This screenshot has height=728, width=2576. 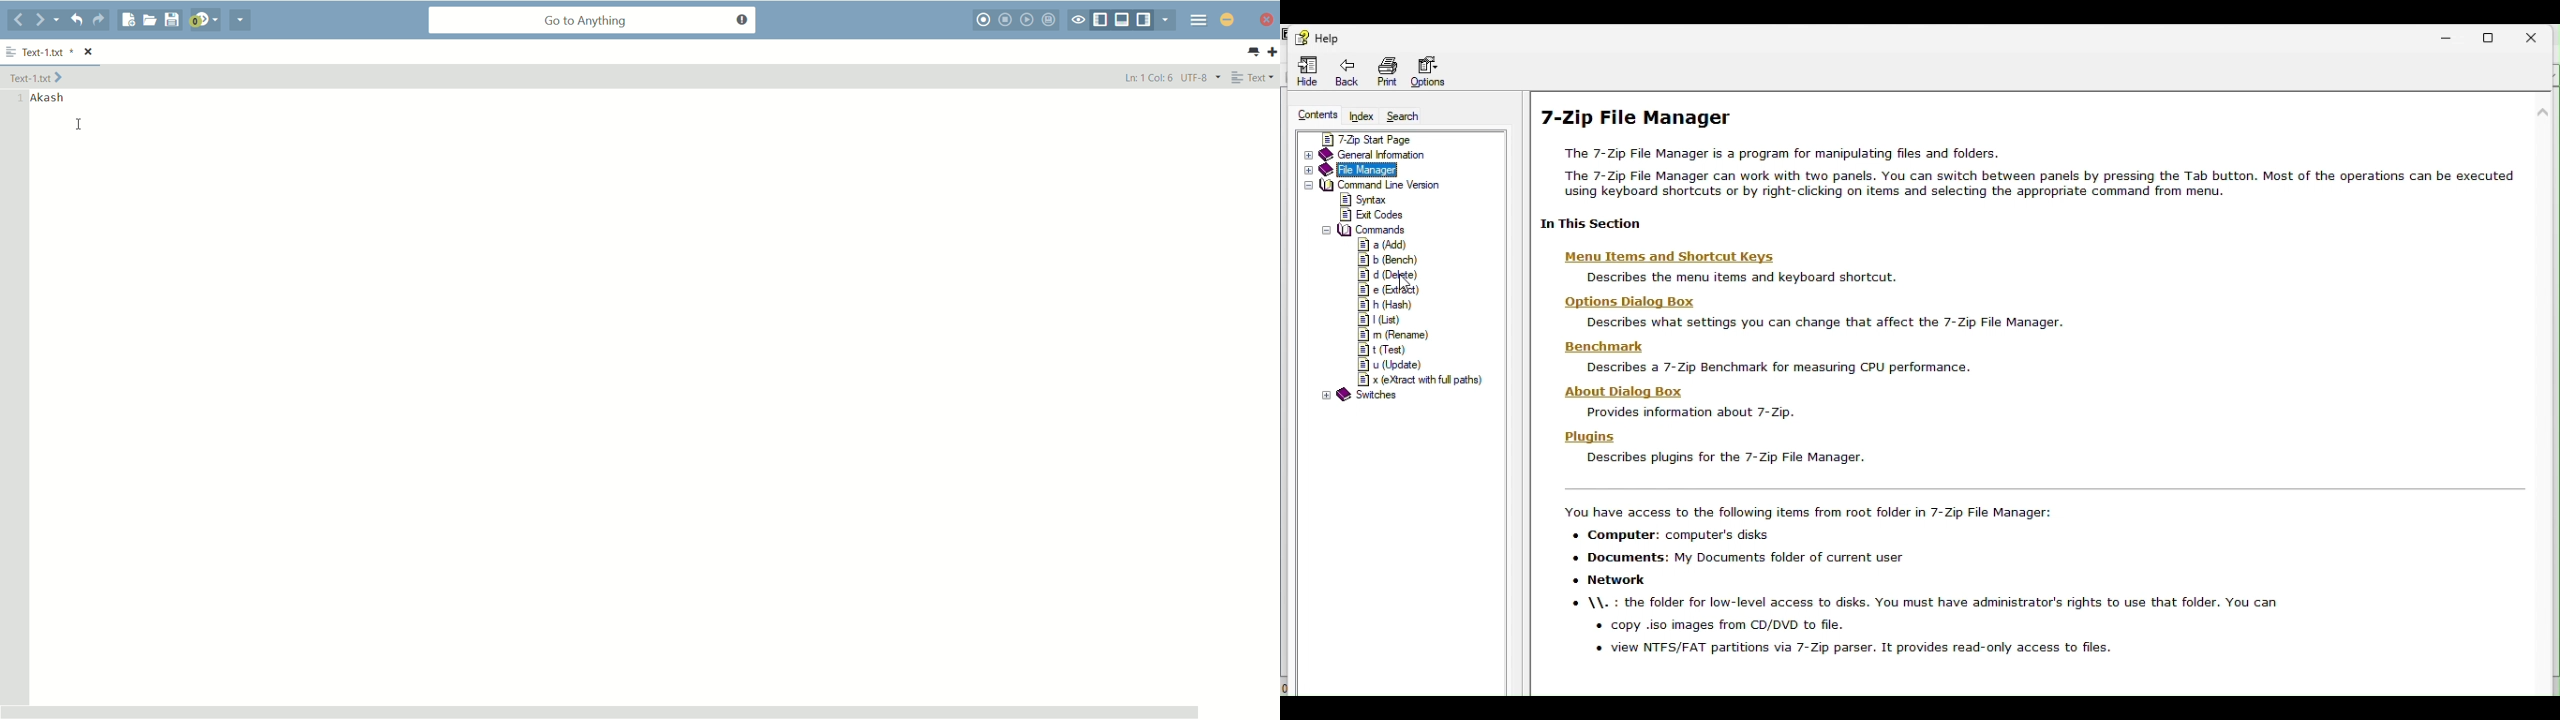 I want to click on x, so click(x=1433, y=380).